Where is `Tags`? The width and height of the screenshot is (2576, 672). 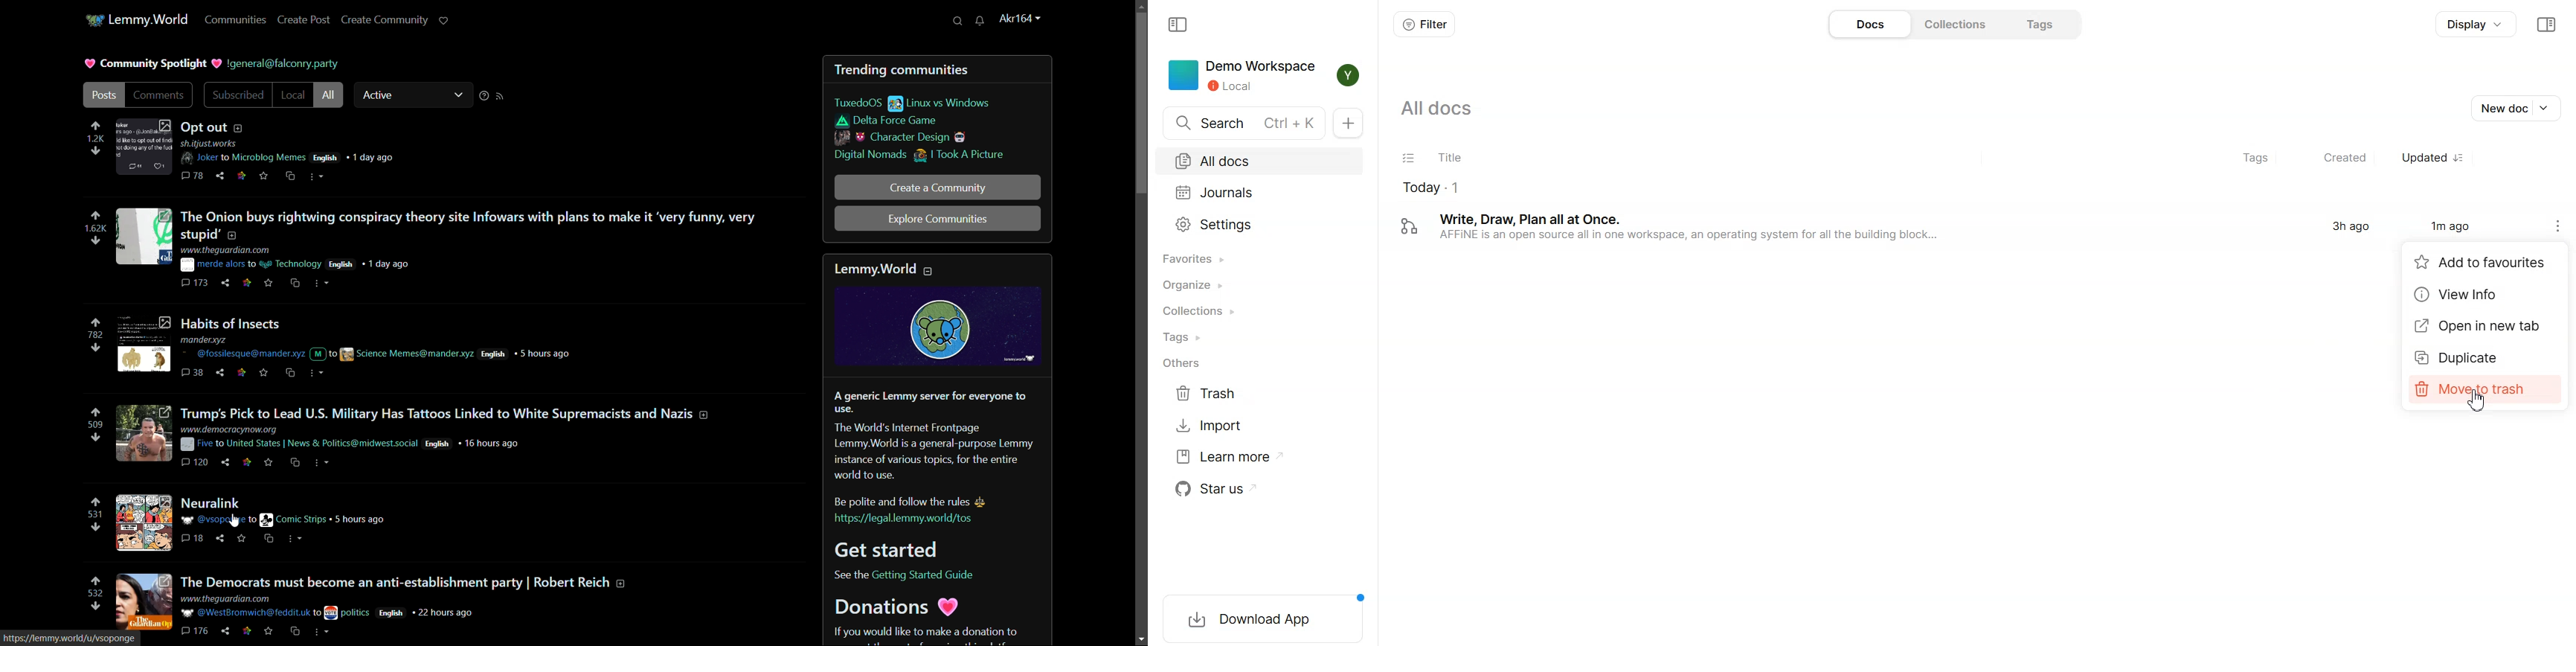
Tags is located at coordinates (2046, 24).